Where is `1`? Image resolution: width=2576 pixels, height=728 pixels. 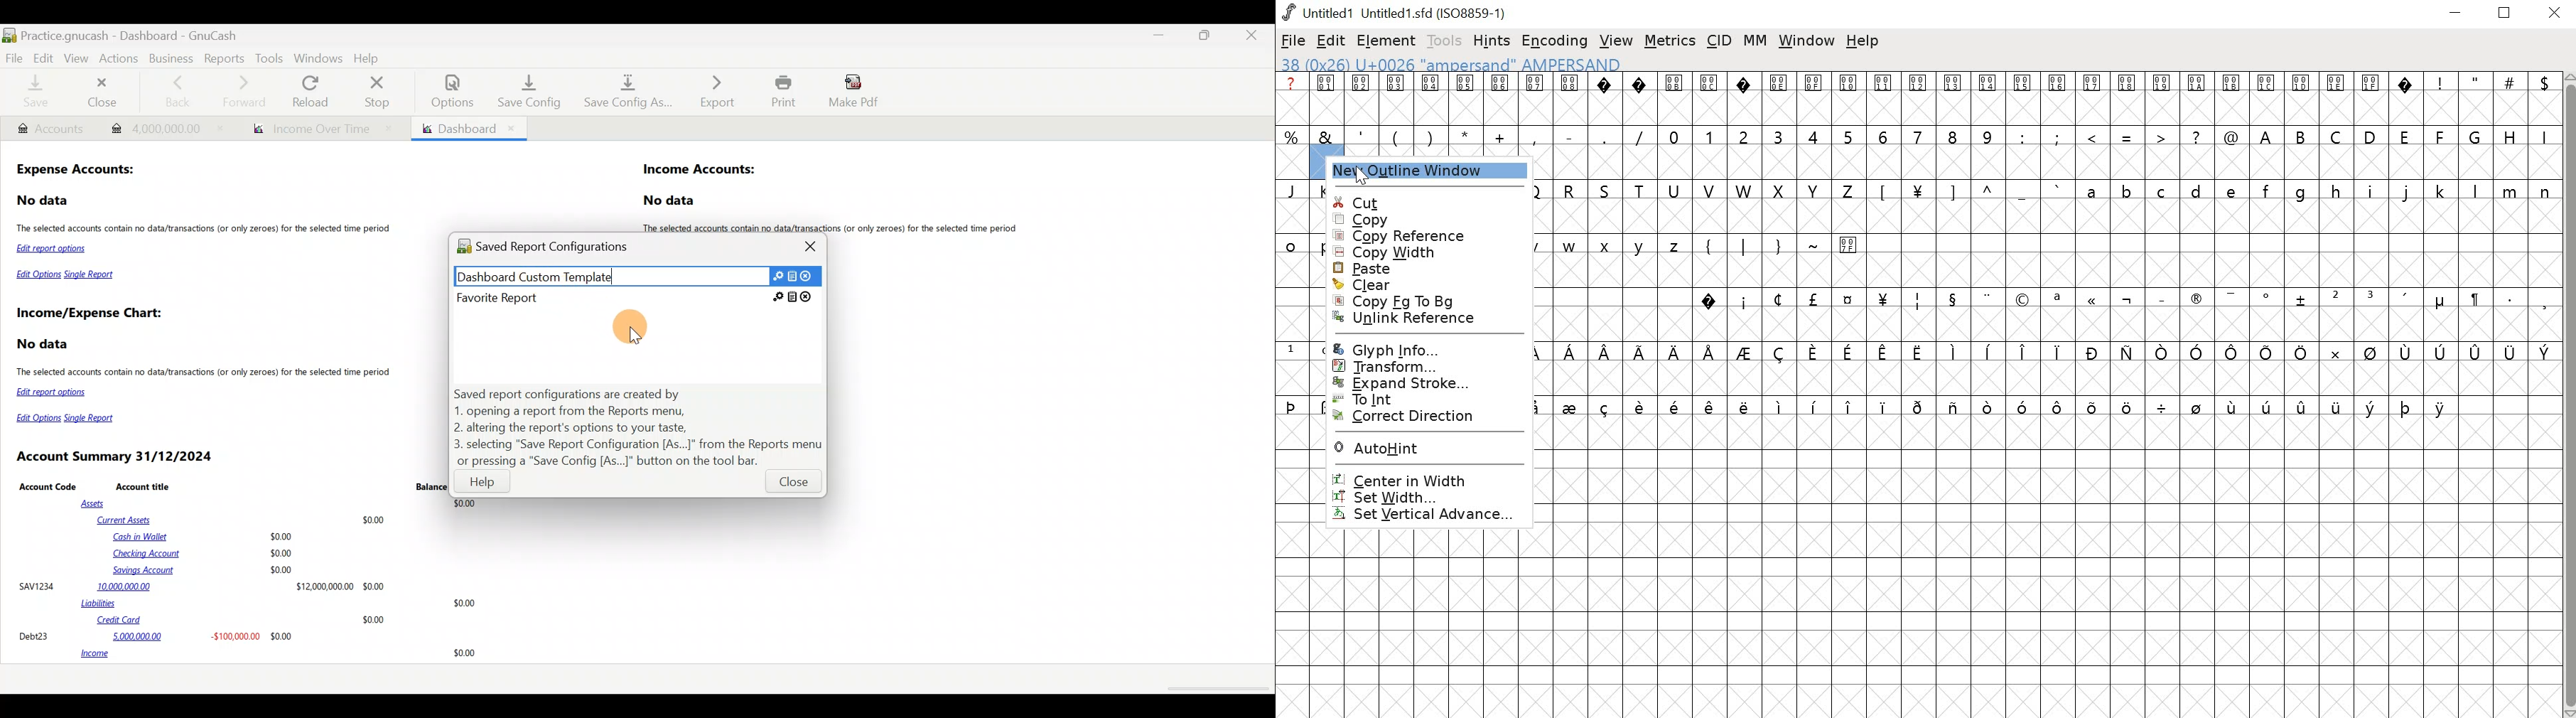
1 is located at coordinates (1709, 135).